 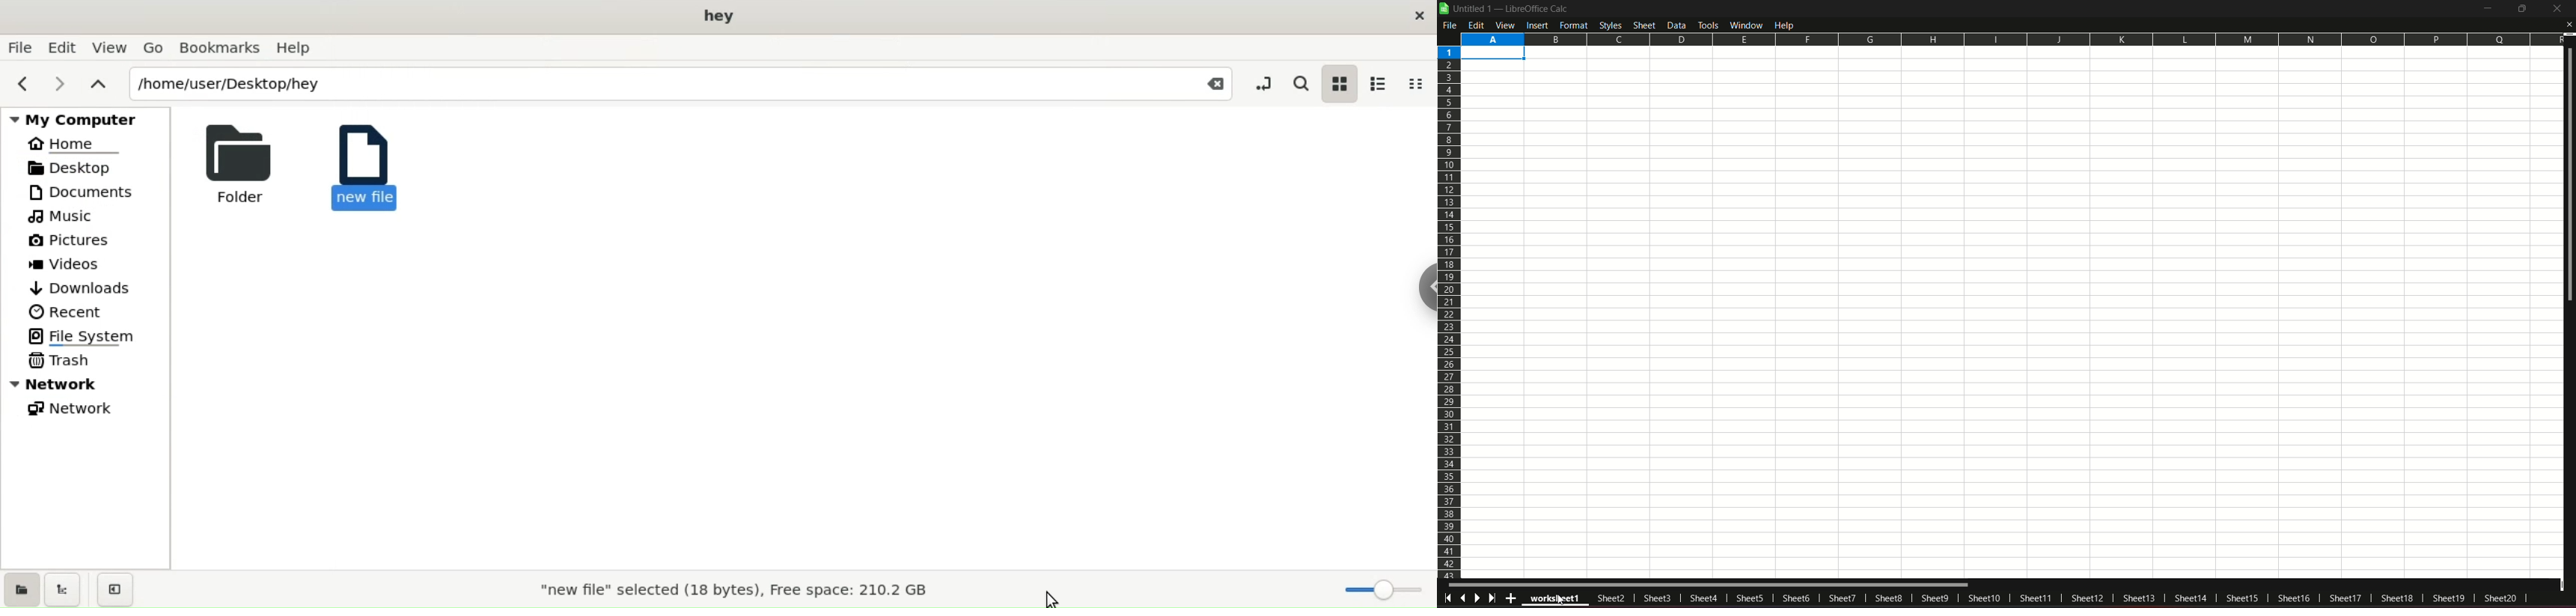 I want to click on Add, so click(x=1509, y=598).